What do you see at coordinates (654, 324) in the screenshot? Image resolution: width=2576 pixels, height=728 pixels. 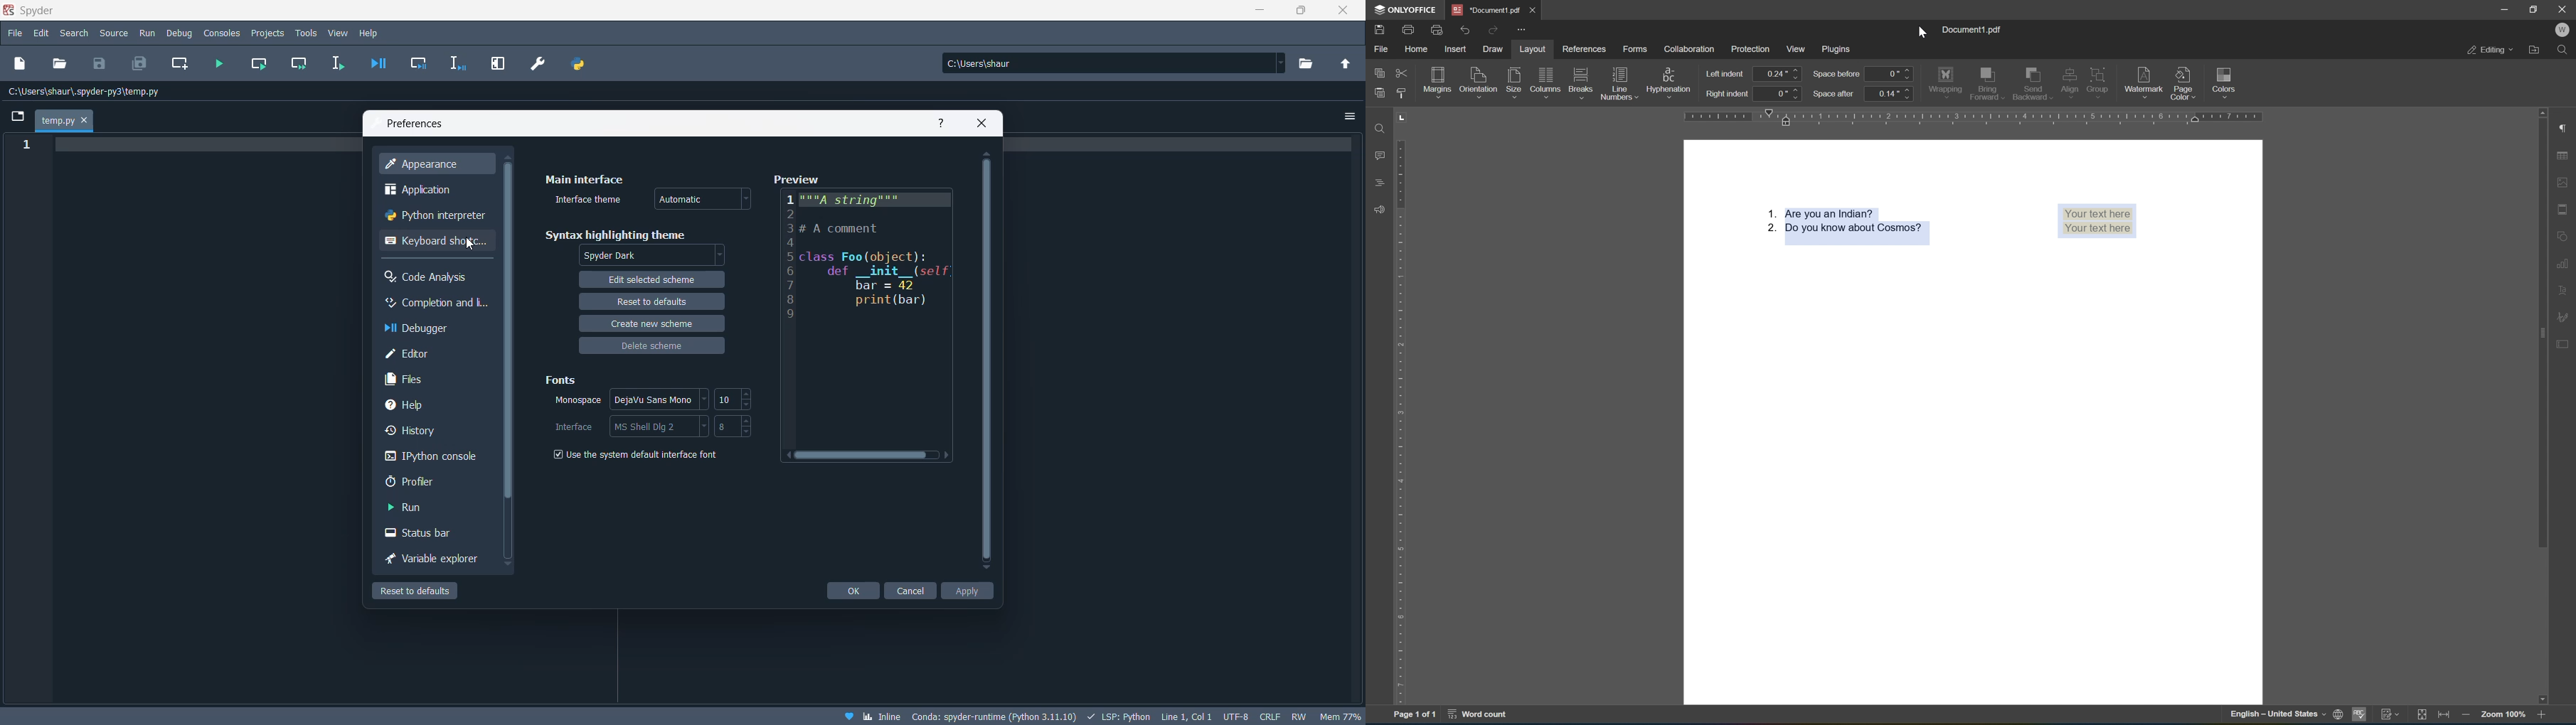 I see `create new scheme` at bounding box center [654, 324].